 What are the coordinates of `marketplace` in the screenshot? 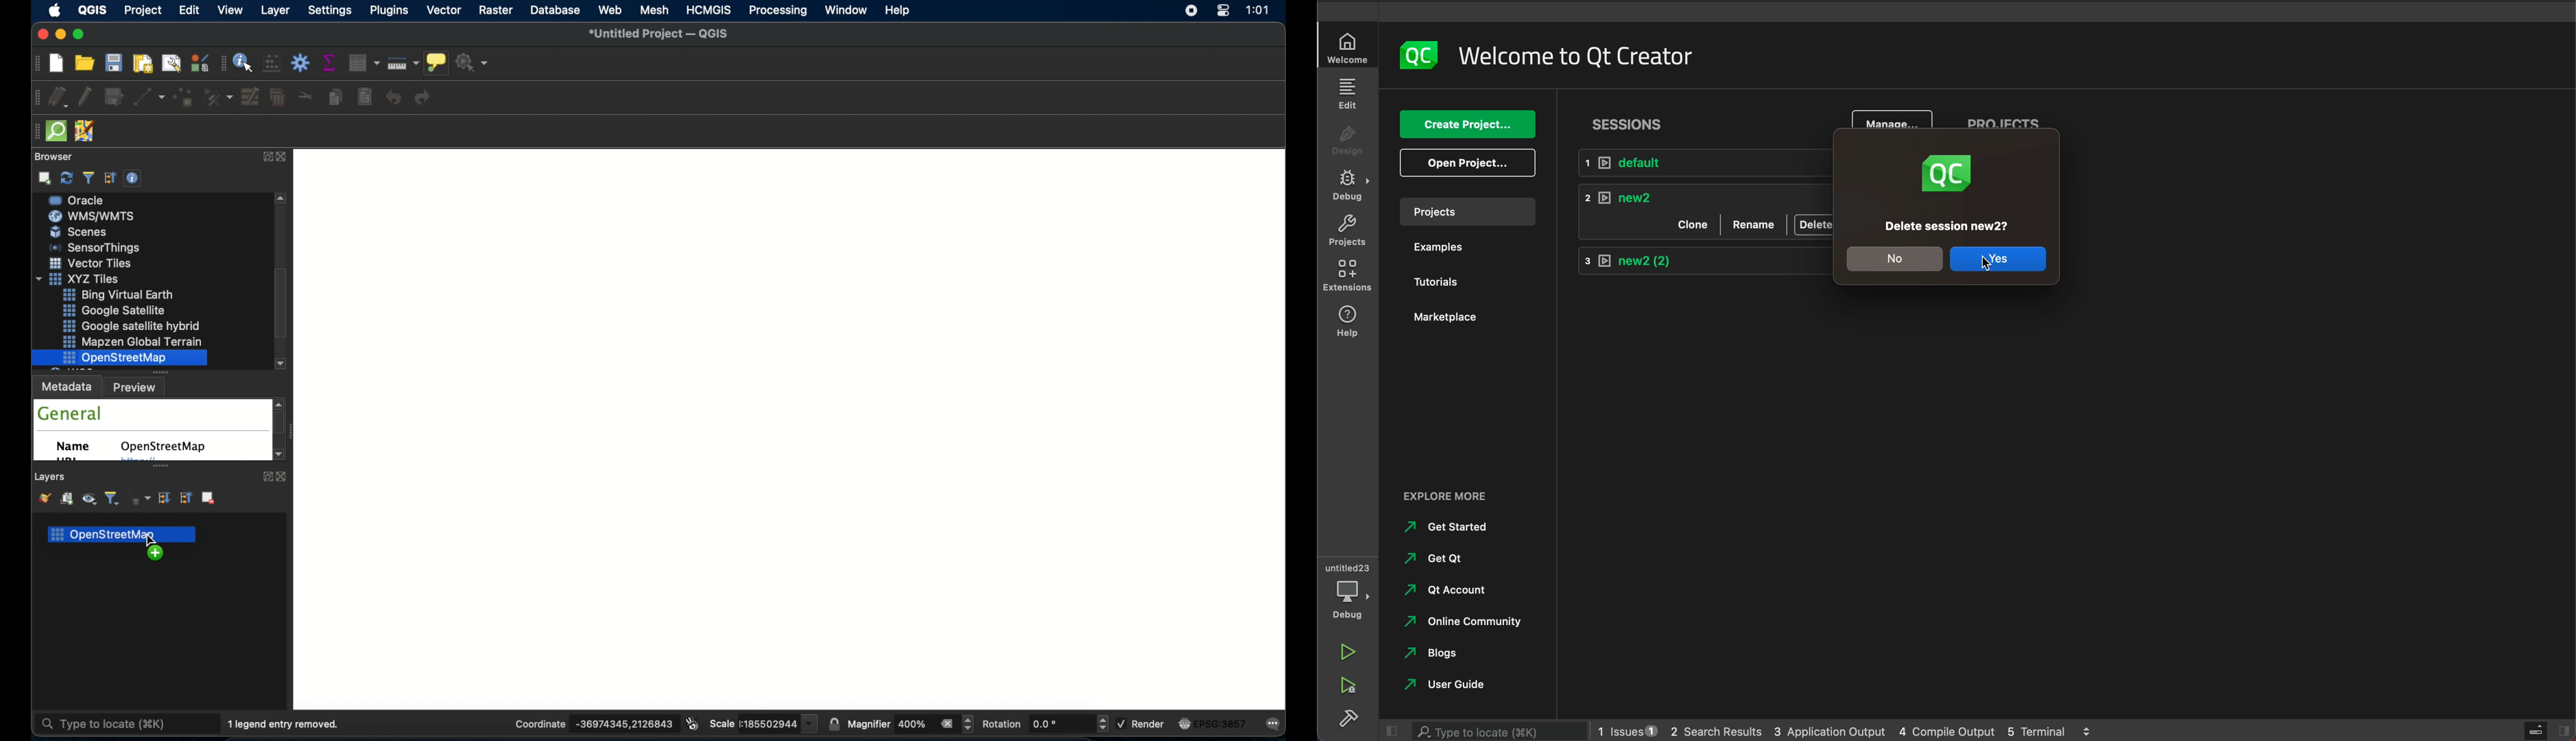 It's located at (1459, 318).